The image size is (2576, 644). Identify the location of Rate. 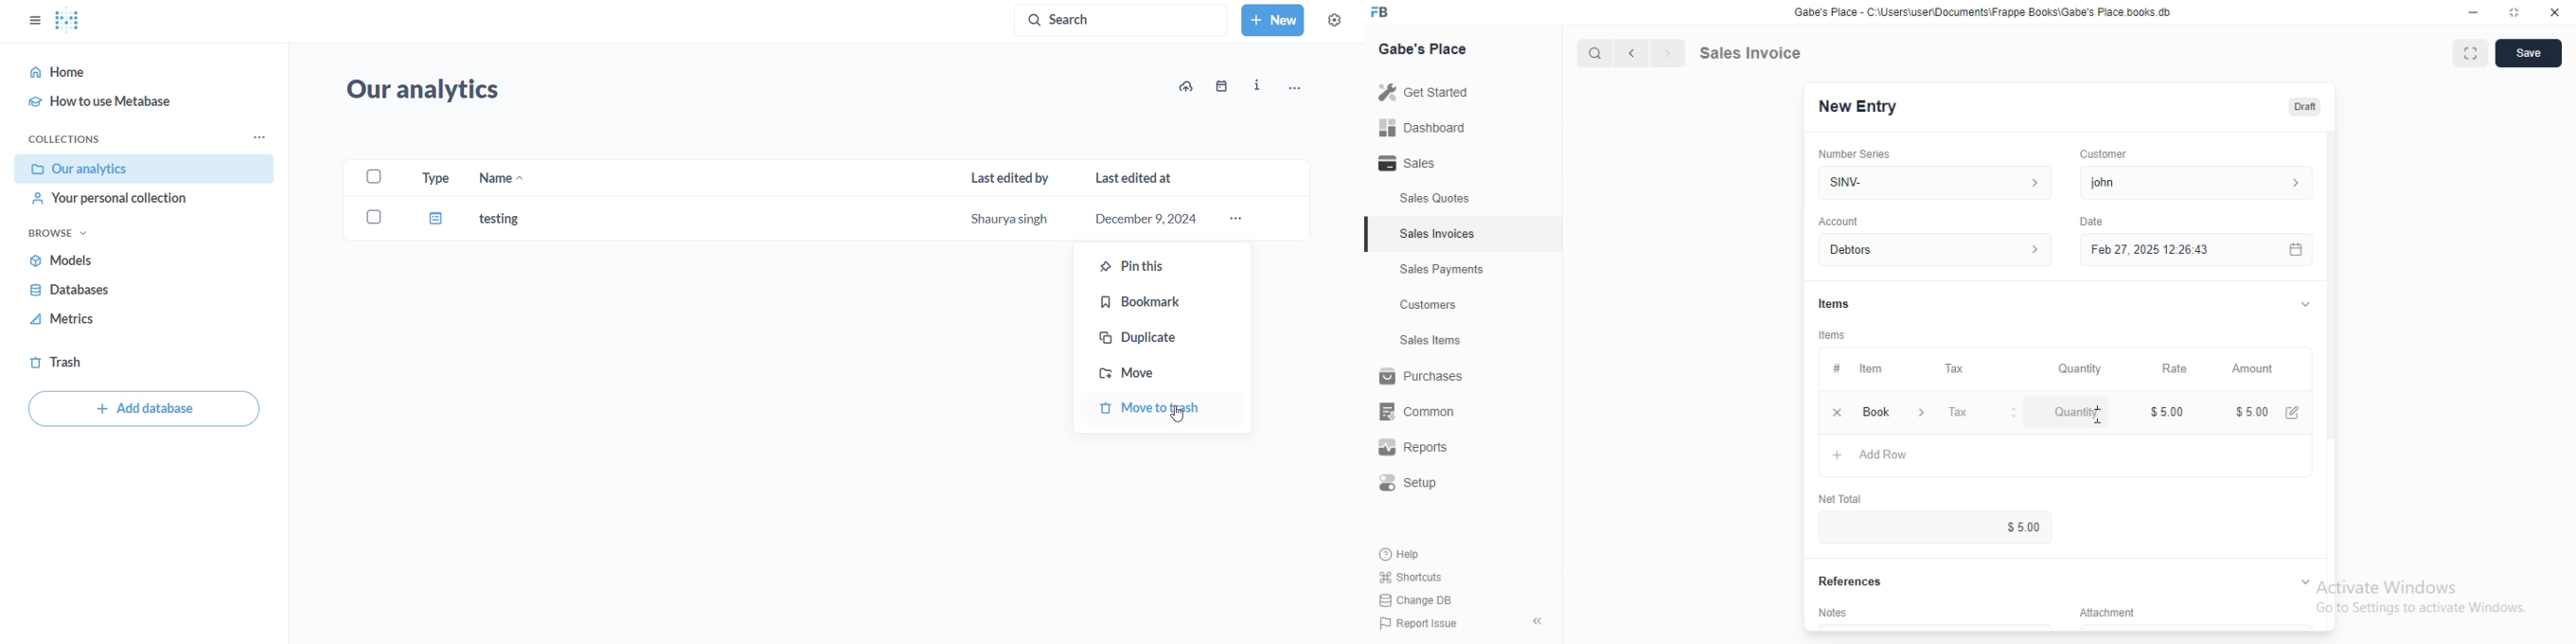
(2179, 367).